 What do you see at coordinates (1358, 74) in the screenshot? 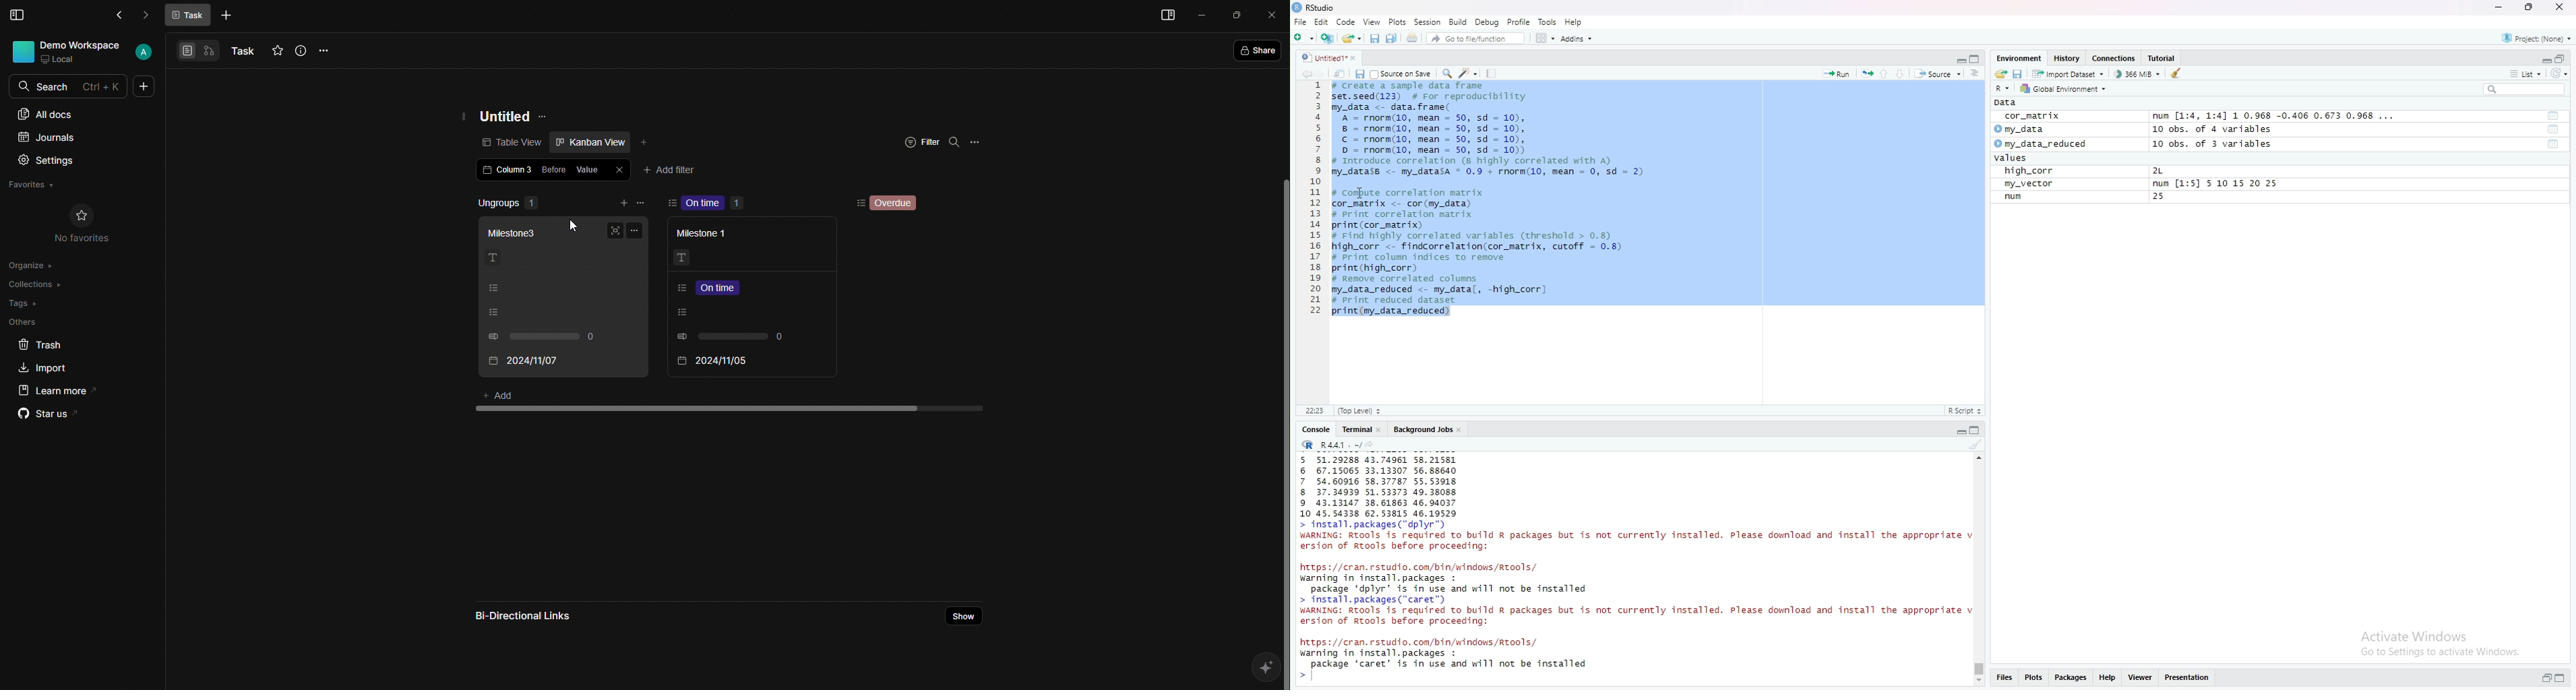
I see `save` at bounding box center [1358, 74].